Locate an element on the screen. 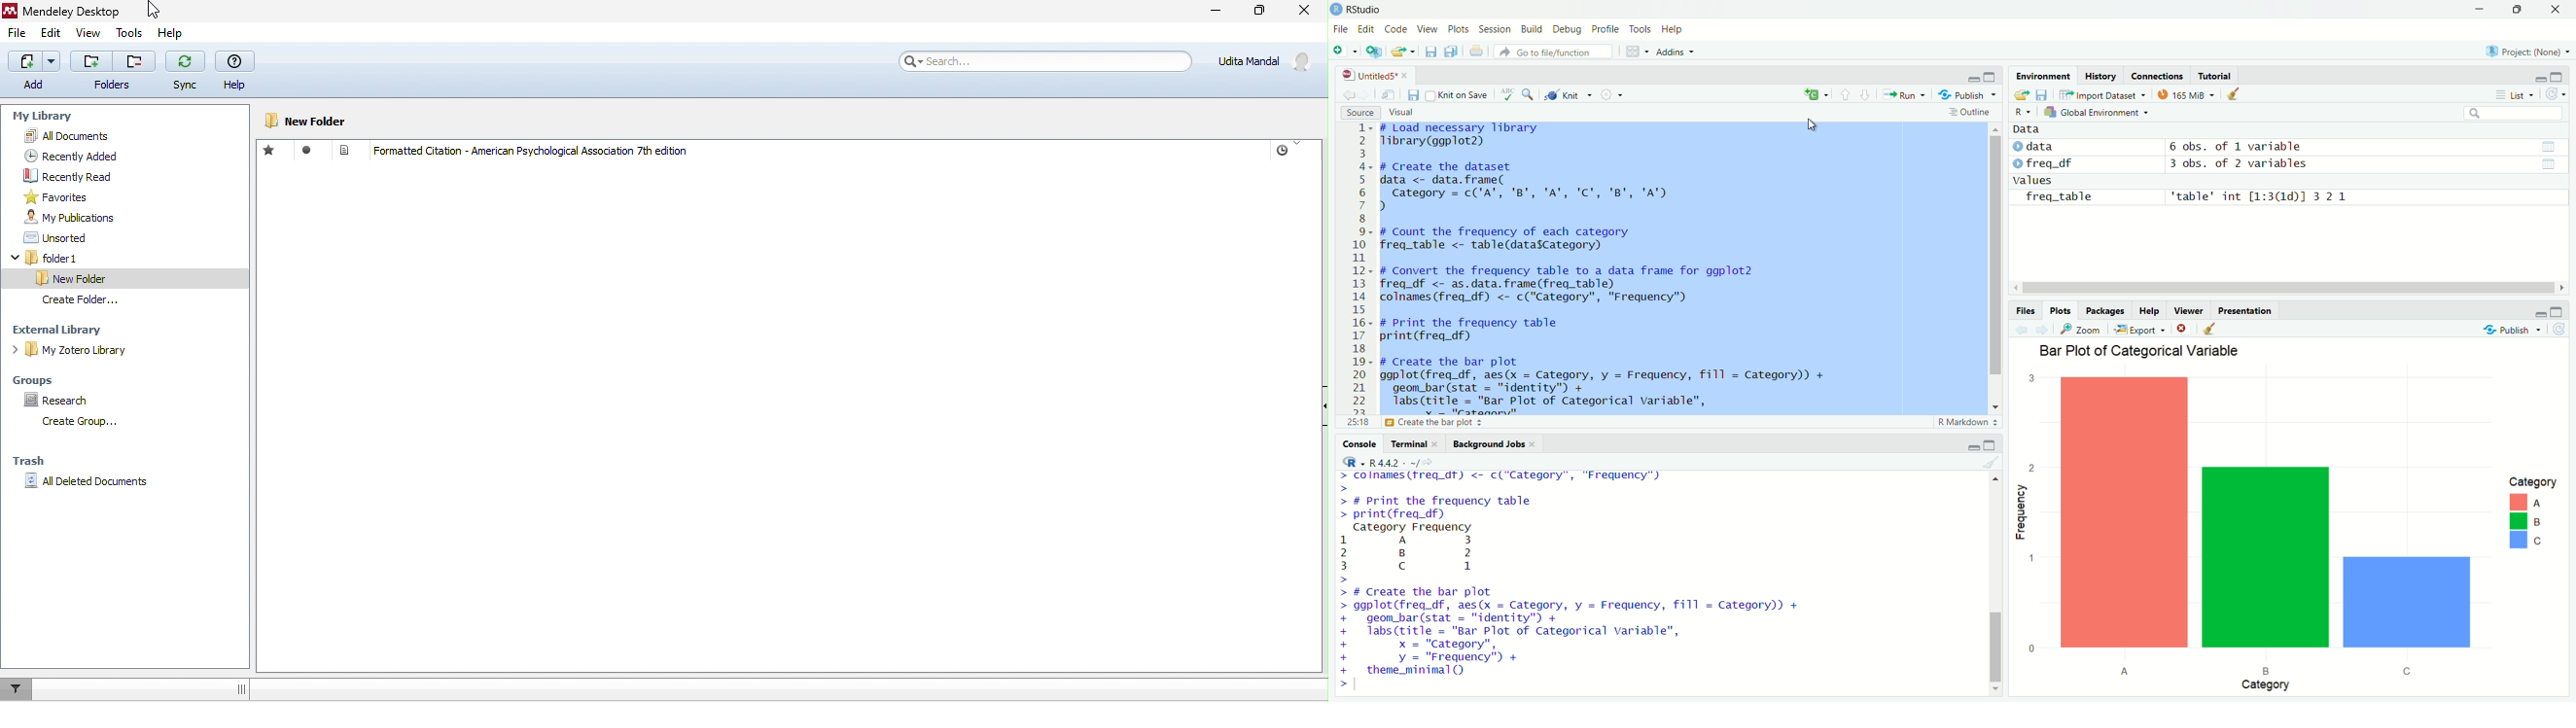  visual is located at coordinates (1401, 112).